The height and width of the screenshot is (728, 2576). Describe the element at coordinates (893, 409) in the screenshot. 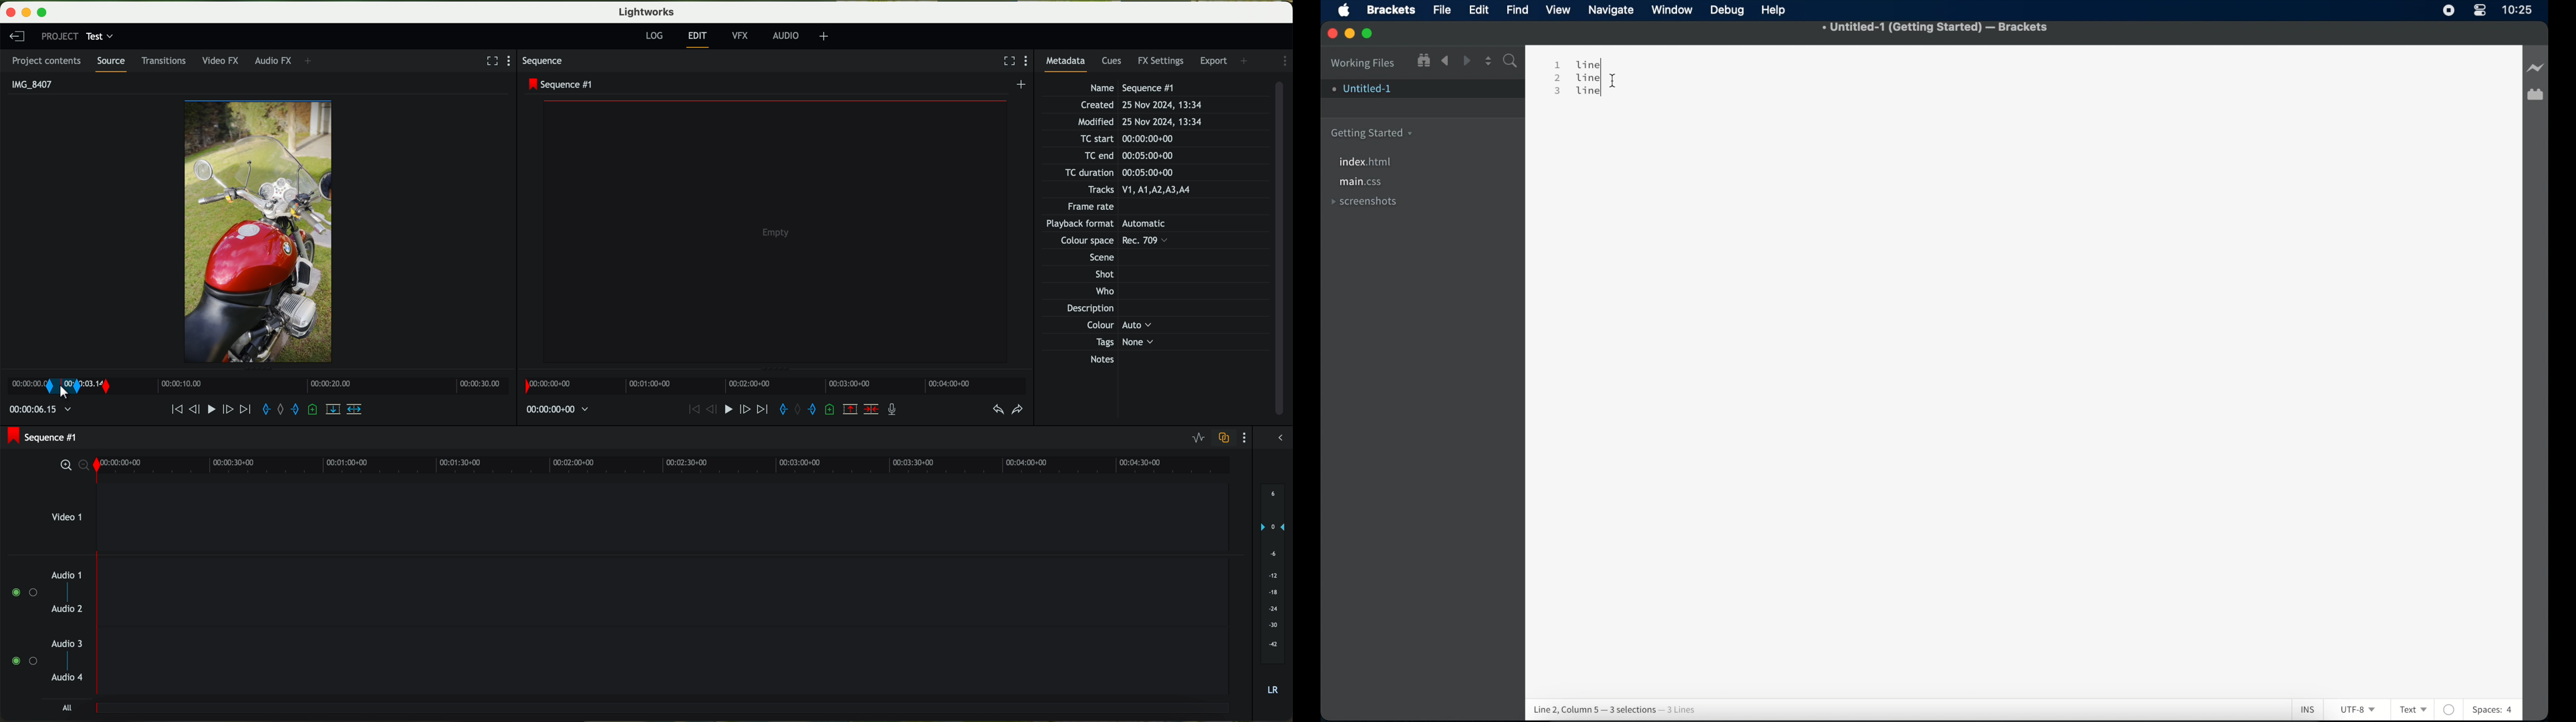

I see `record a voice over` at that location.